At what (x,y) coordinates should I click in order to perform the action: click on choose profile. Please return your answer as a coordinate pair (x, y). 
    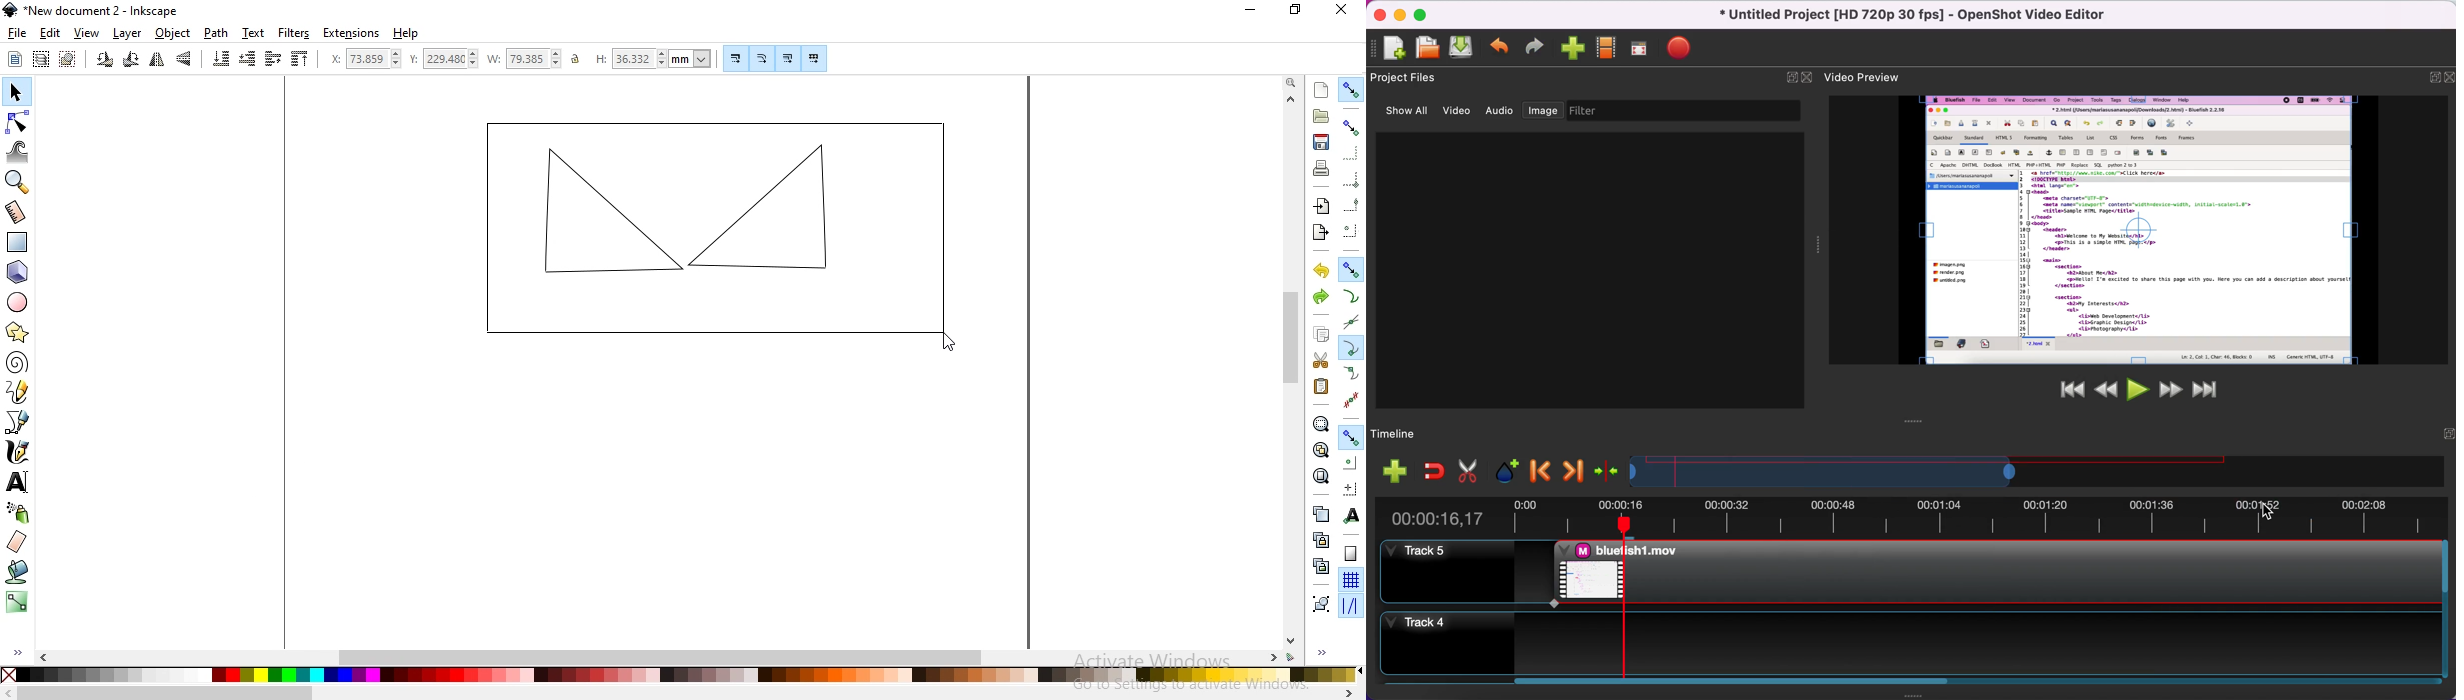
    Looking at the image, I should click on (1607, 48).